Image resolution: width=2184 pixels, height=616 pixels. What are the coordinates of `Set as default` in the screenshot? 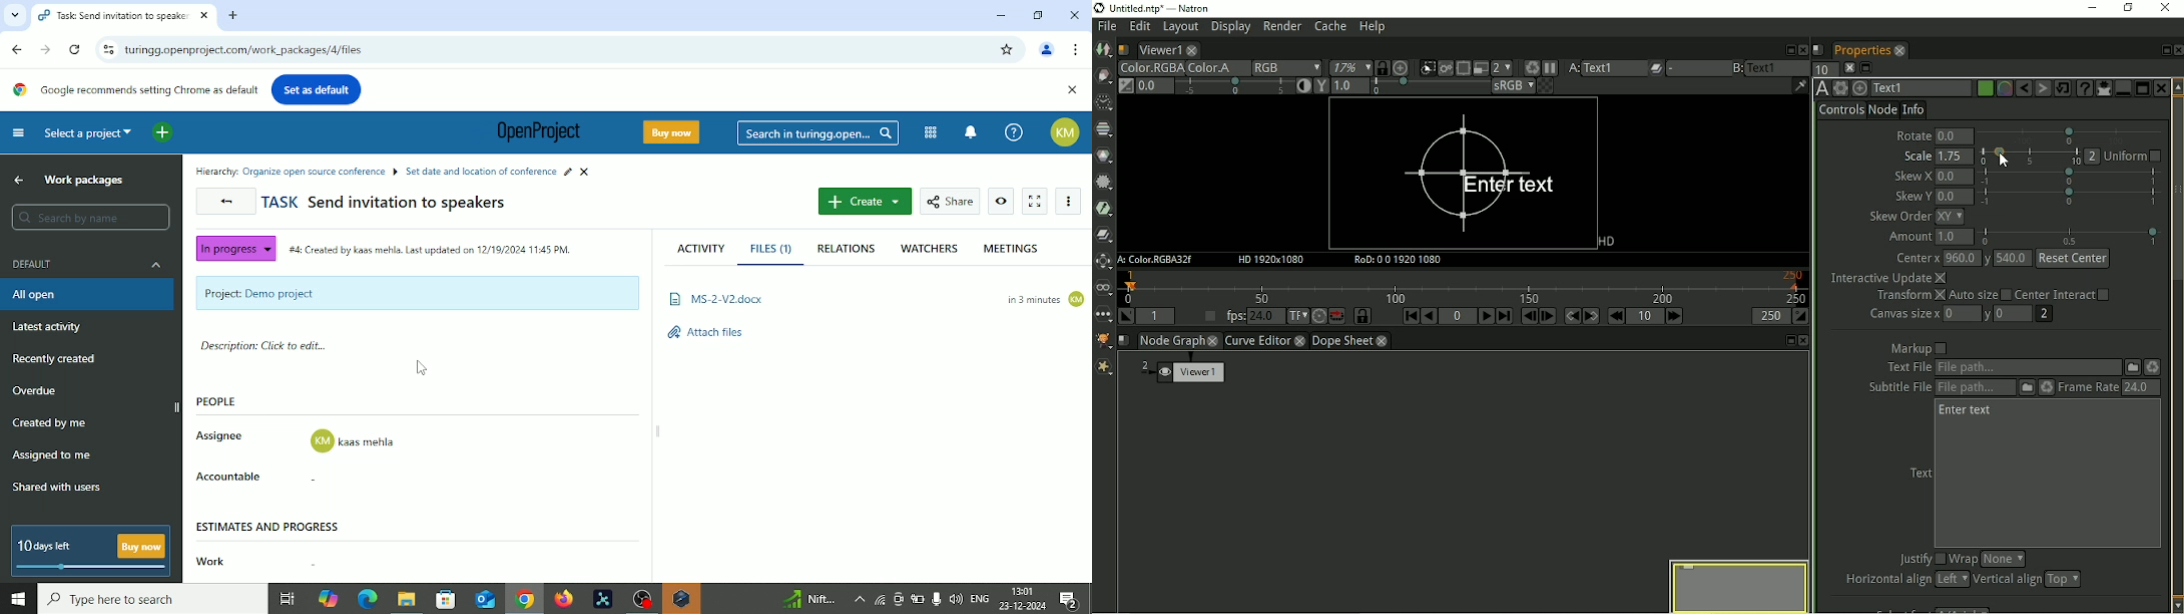 It's located at (316, 89).